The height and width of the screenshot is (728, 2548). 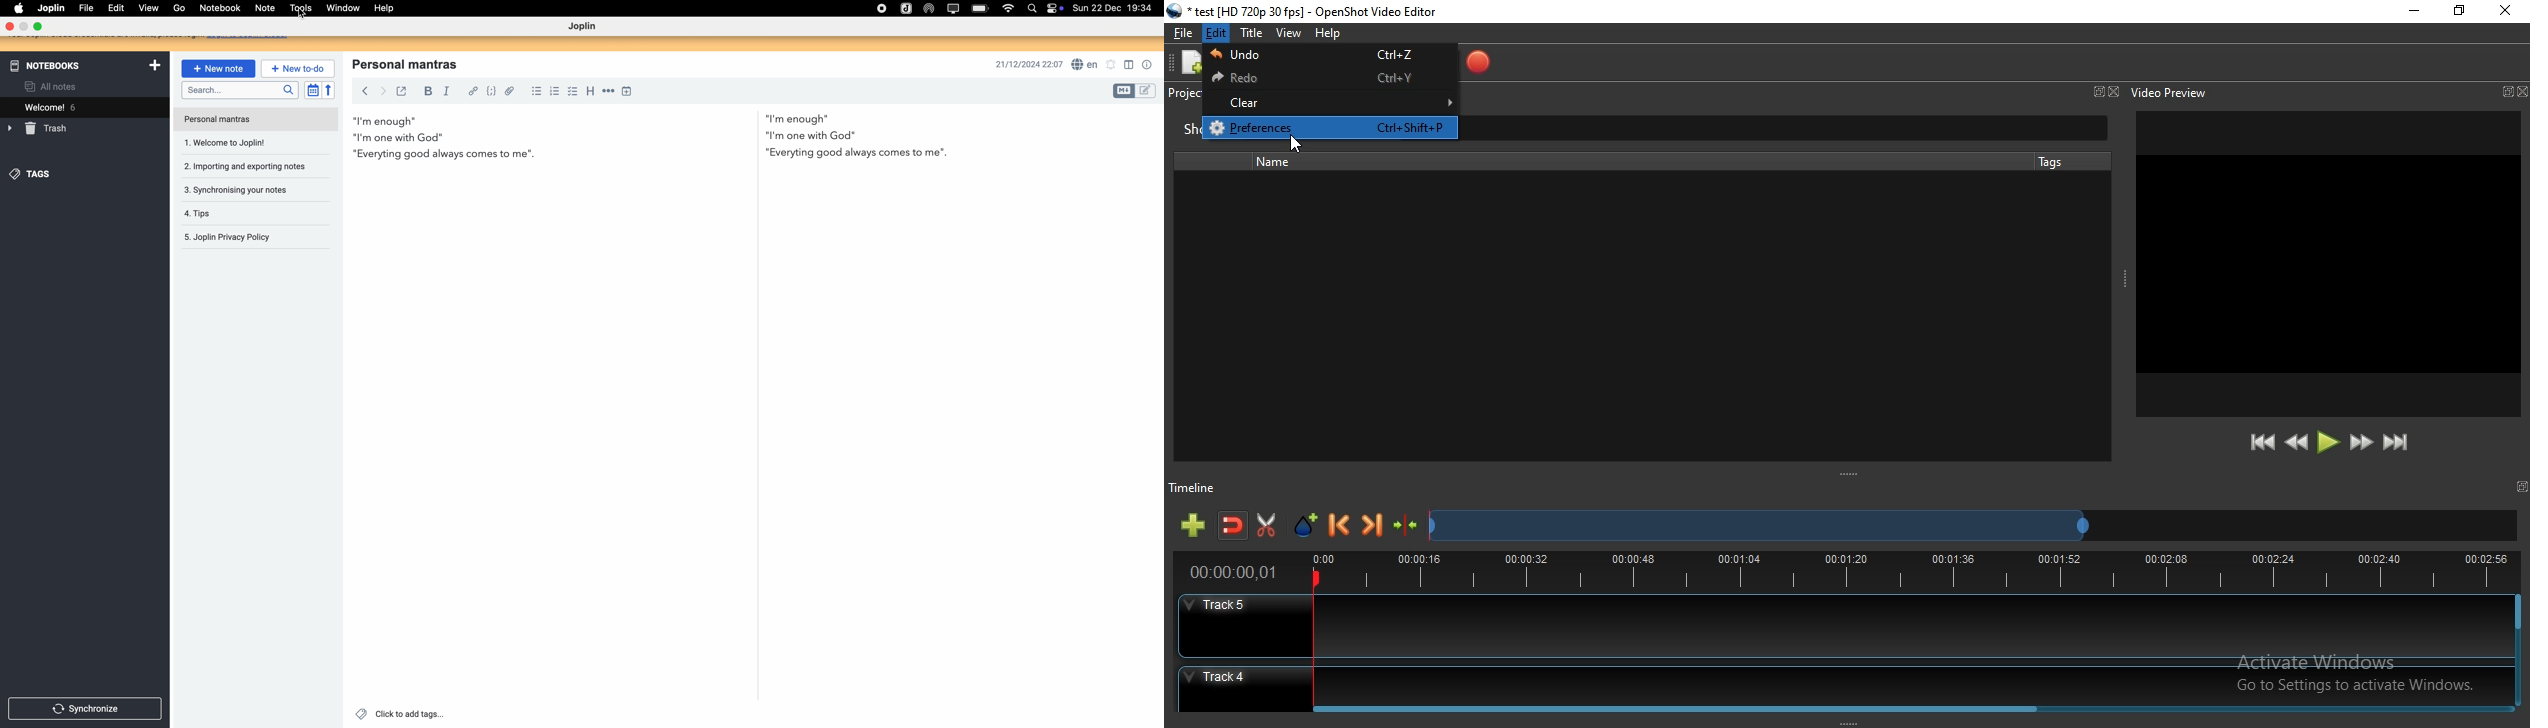 What do you see at coordinates (1280, 162) in the screenshot?
I see `name` at bounding box center [1280, 162].